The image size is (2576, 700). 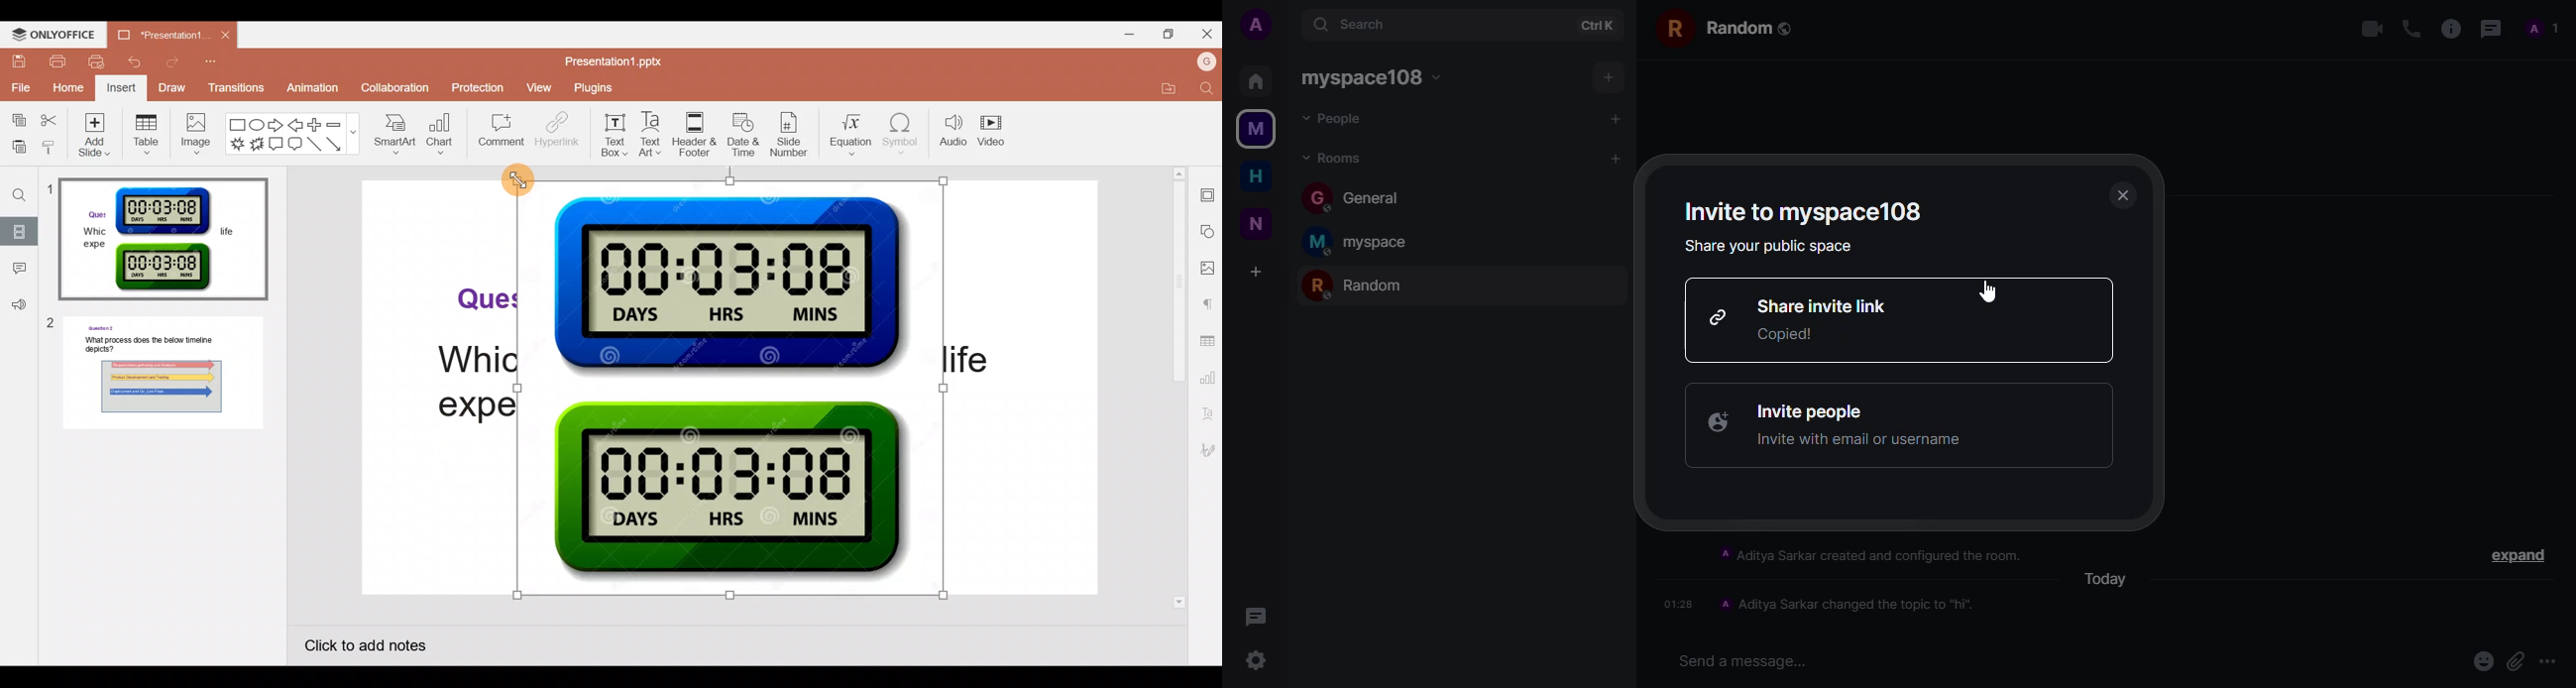 What do you see at coordinates (497, 133) in the screenshot?
I see `Comment` at bounding box center [497, 133].